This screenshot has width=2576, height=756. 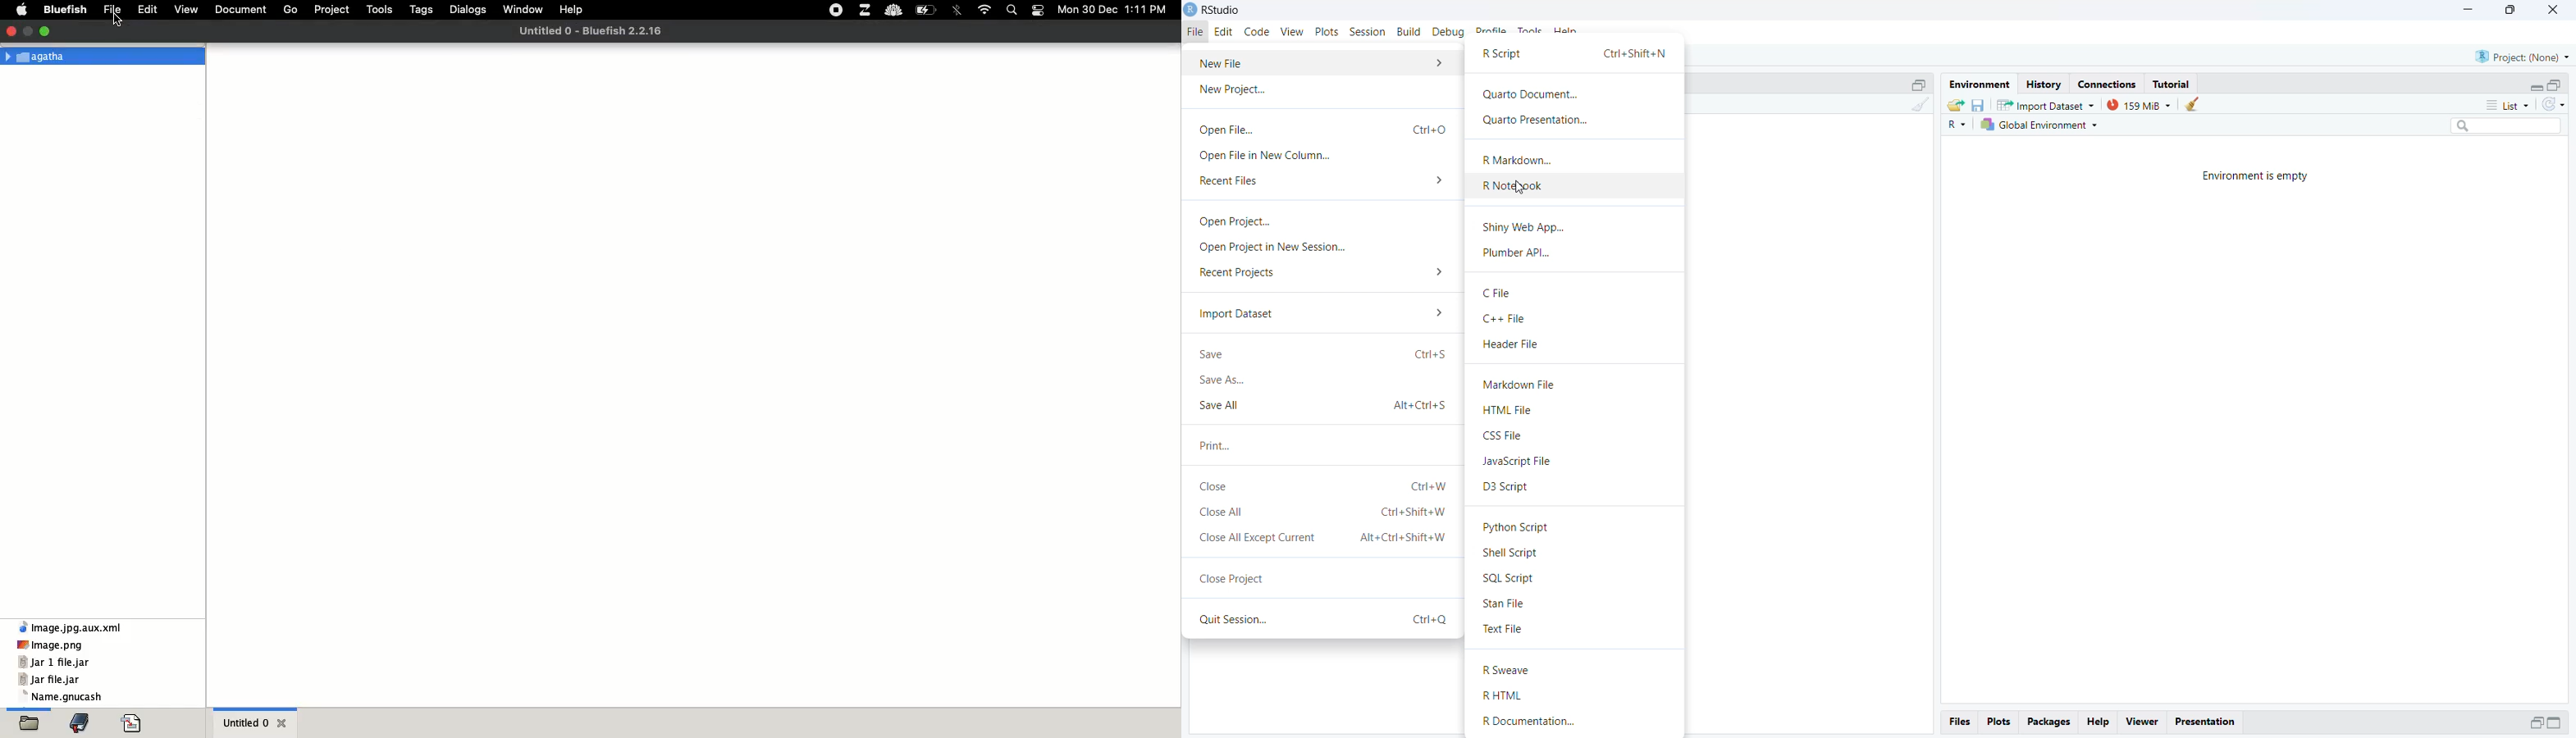 What do you see at coordinates (1919, 106) in the screenshot?
I see `clear console` at bounding box center [1919, 106].